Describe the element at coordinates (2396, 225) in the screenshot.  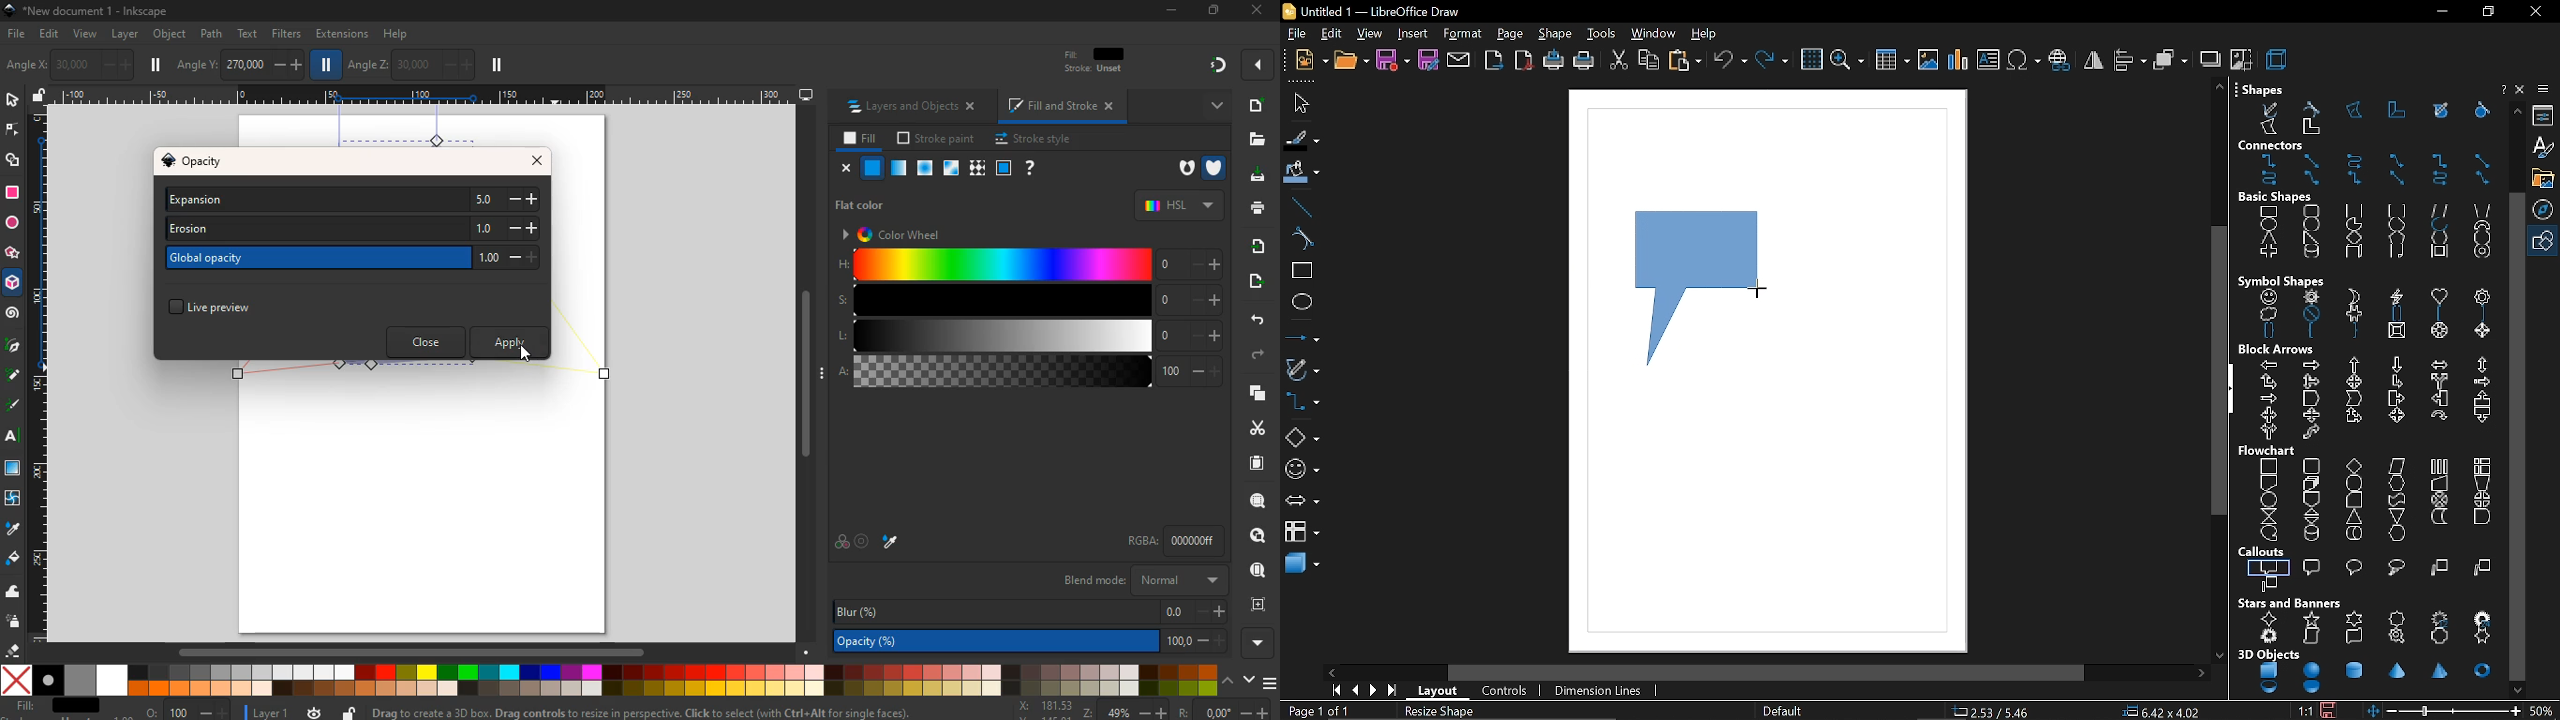
I see `circle segment` at that location.